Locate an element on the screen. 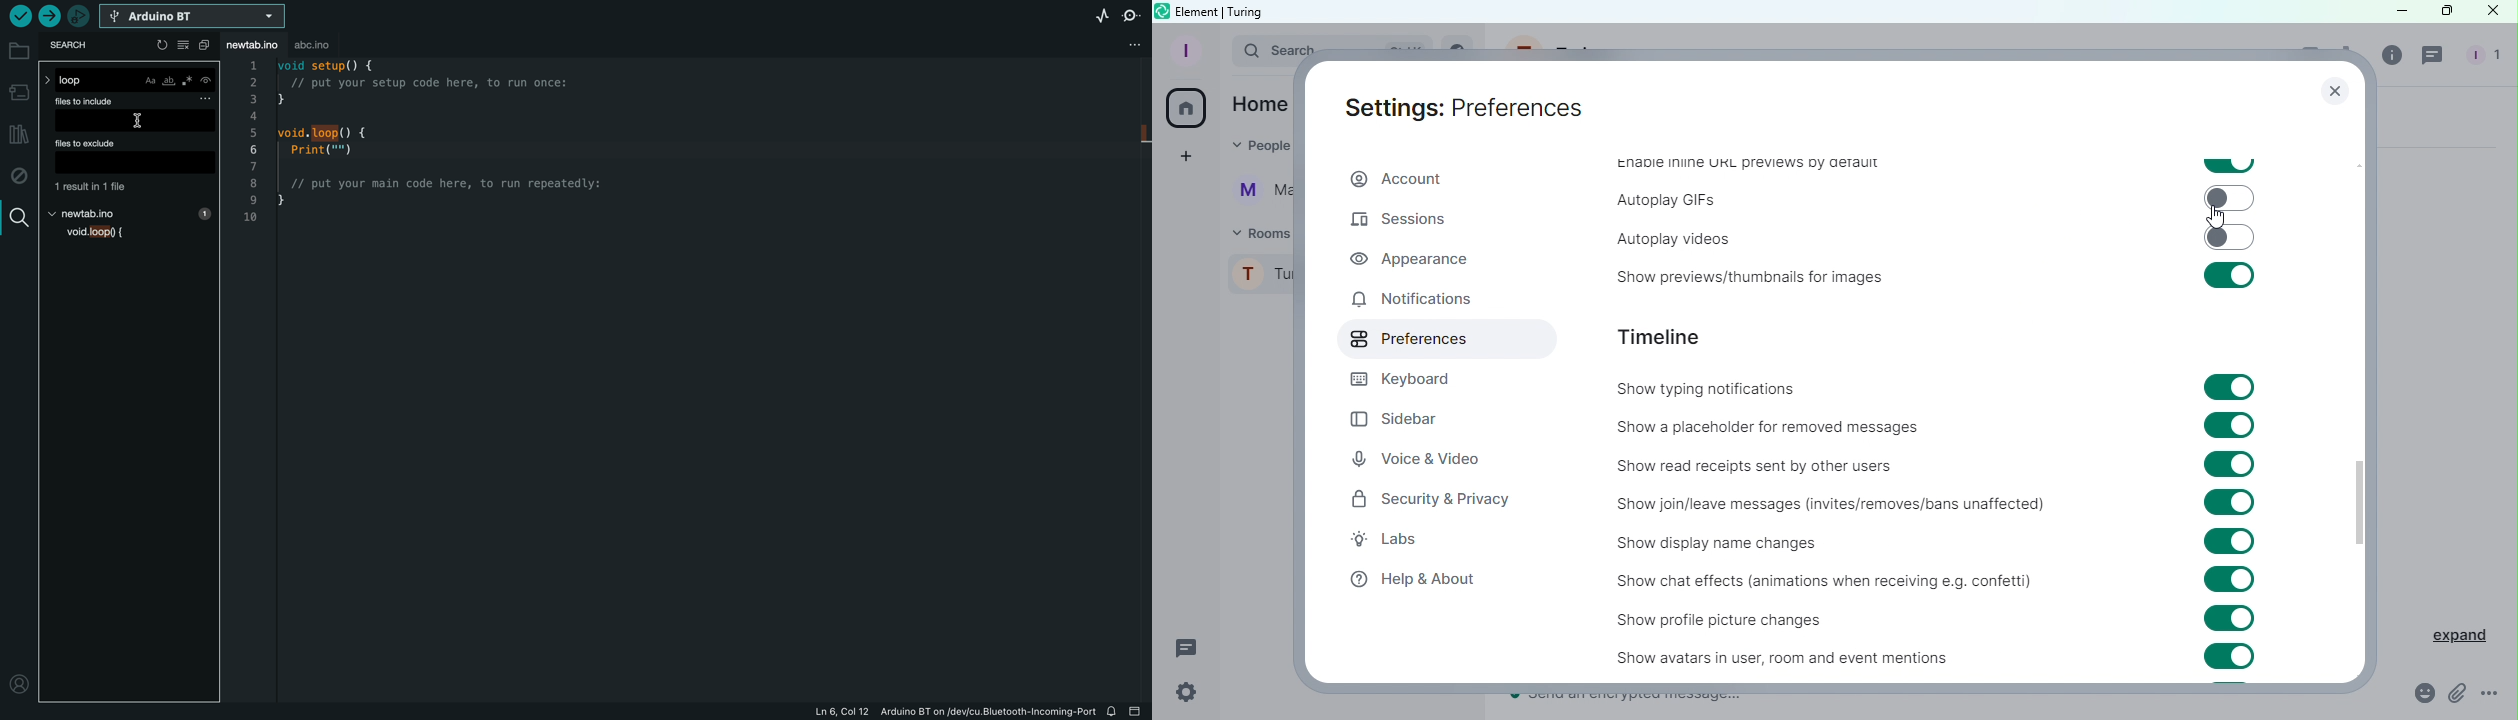 The image size is (2520, 728). Threads is located at coordinates (2435, 58).